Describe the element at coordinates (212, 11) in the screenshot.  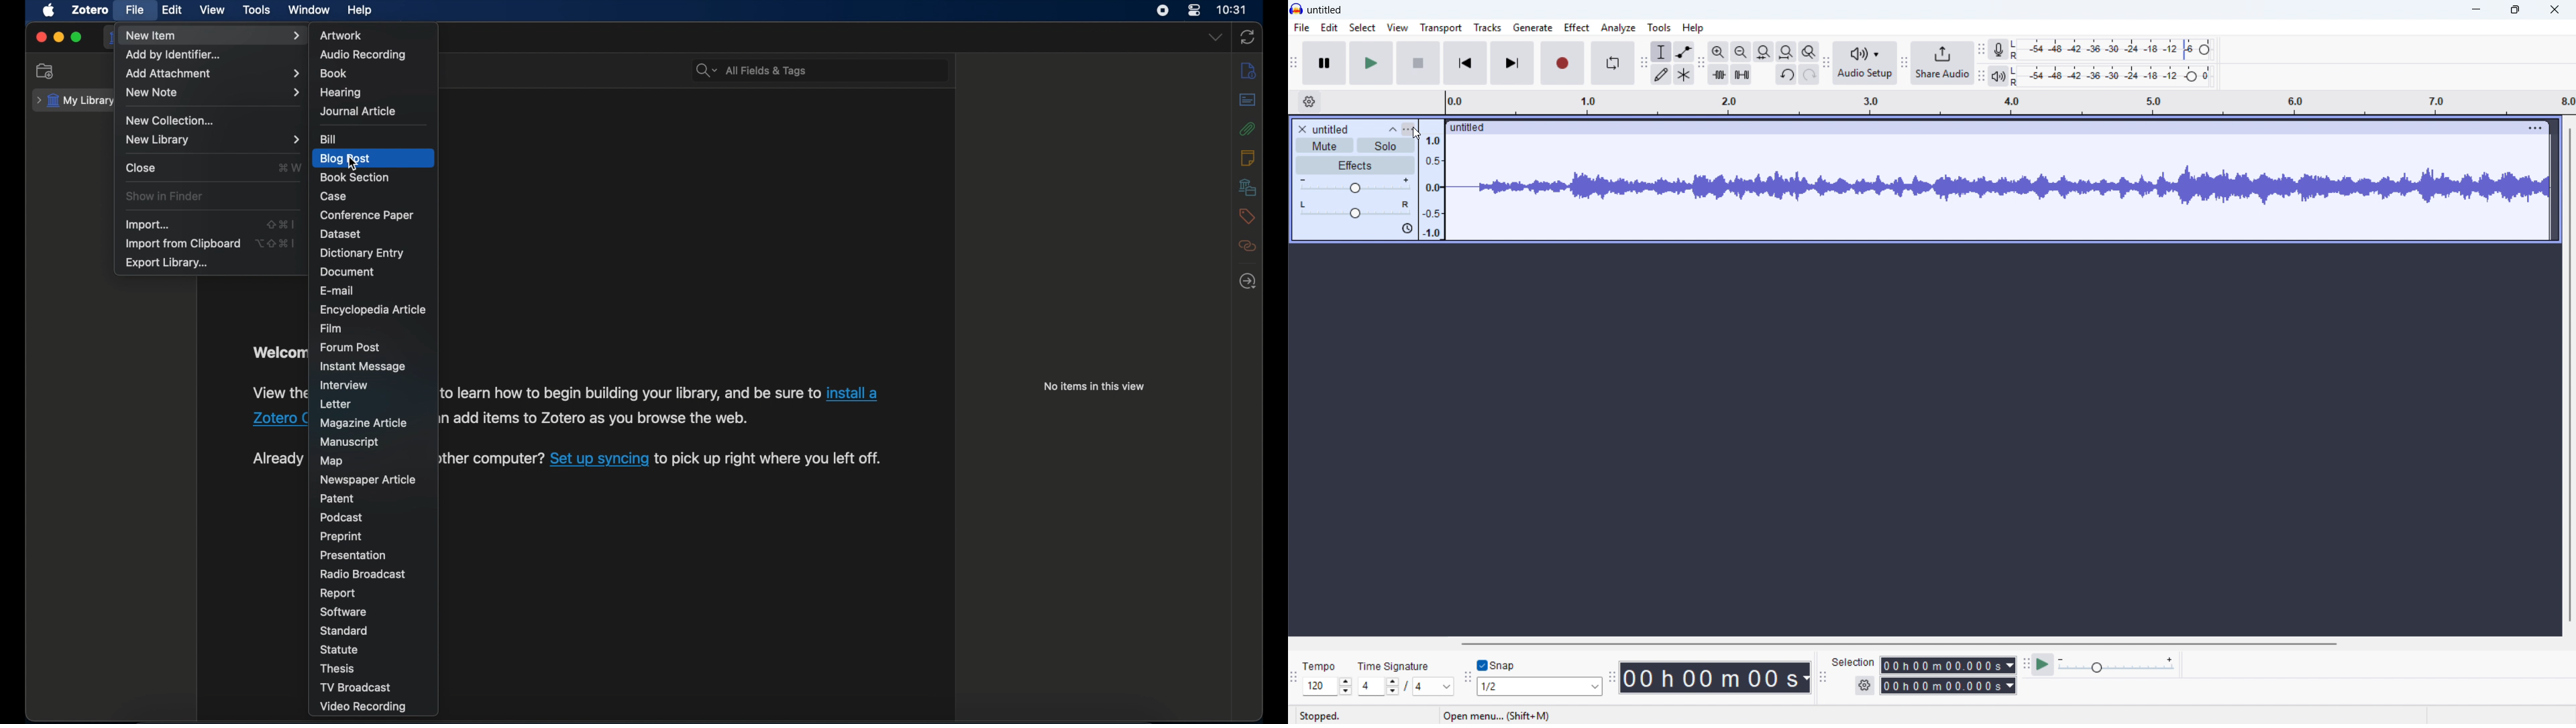
I see `view` at that location.